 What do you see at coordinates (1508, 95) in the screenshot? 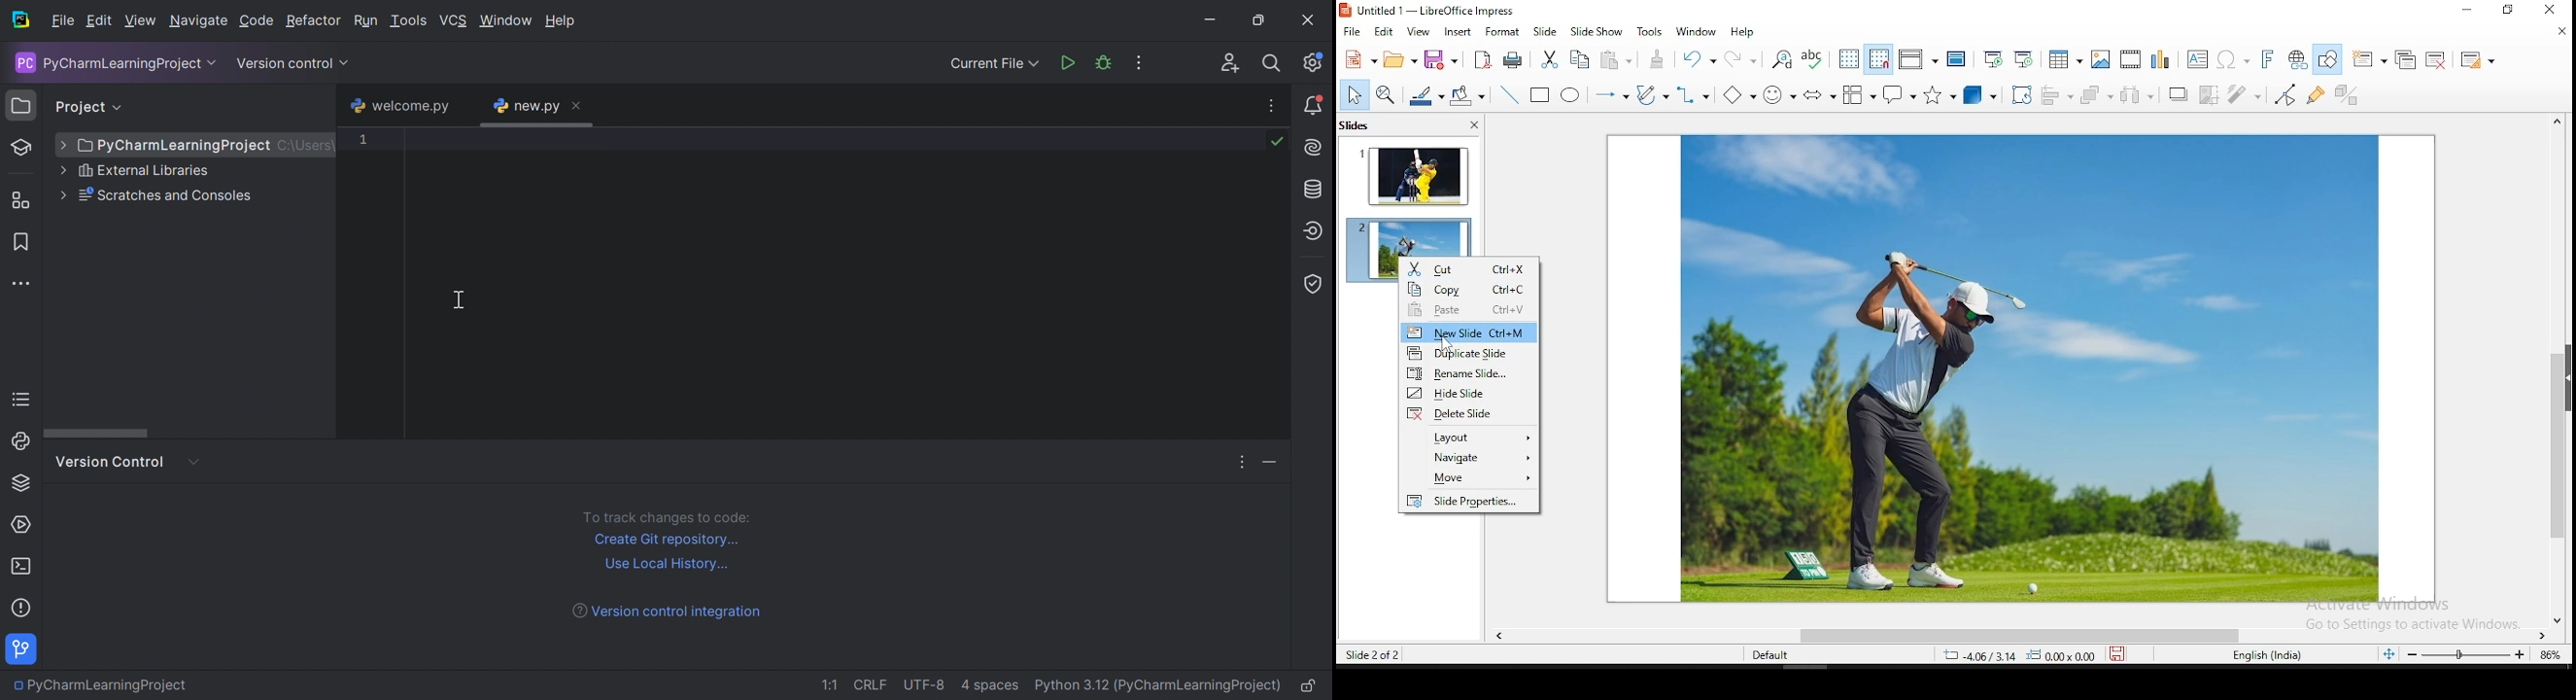
I see `line` at bounding box center [1508, 95].